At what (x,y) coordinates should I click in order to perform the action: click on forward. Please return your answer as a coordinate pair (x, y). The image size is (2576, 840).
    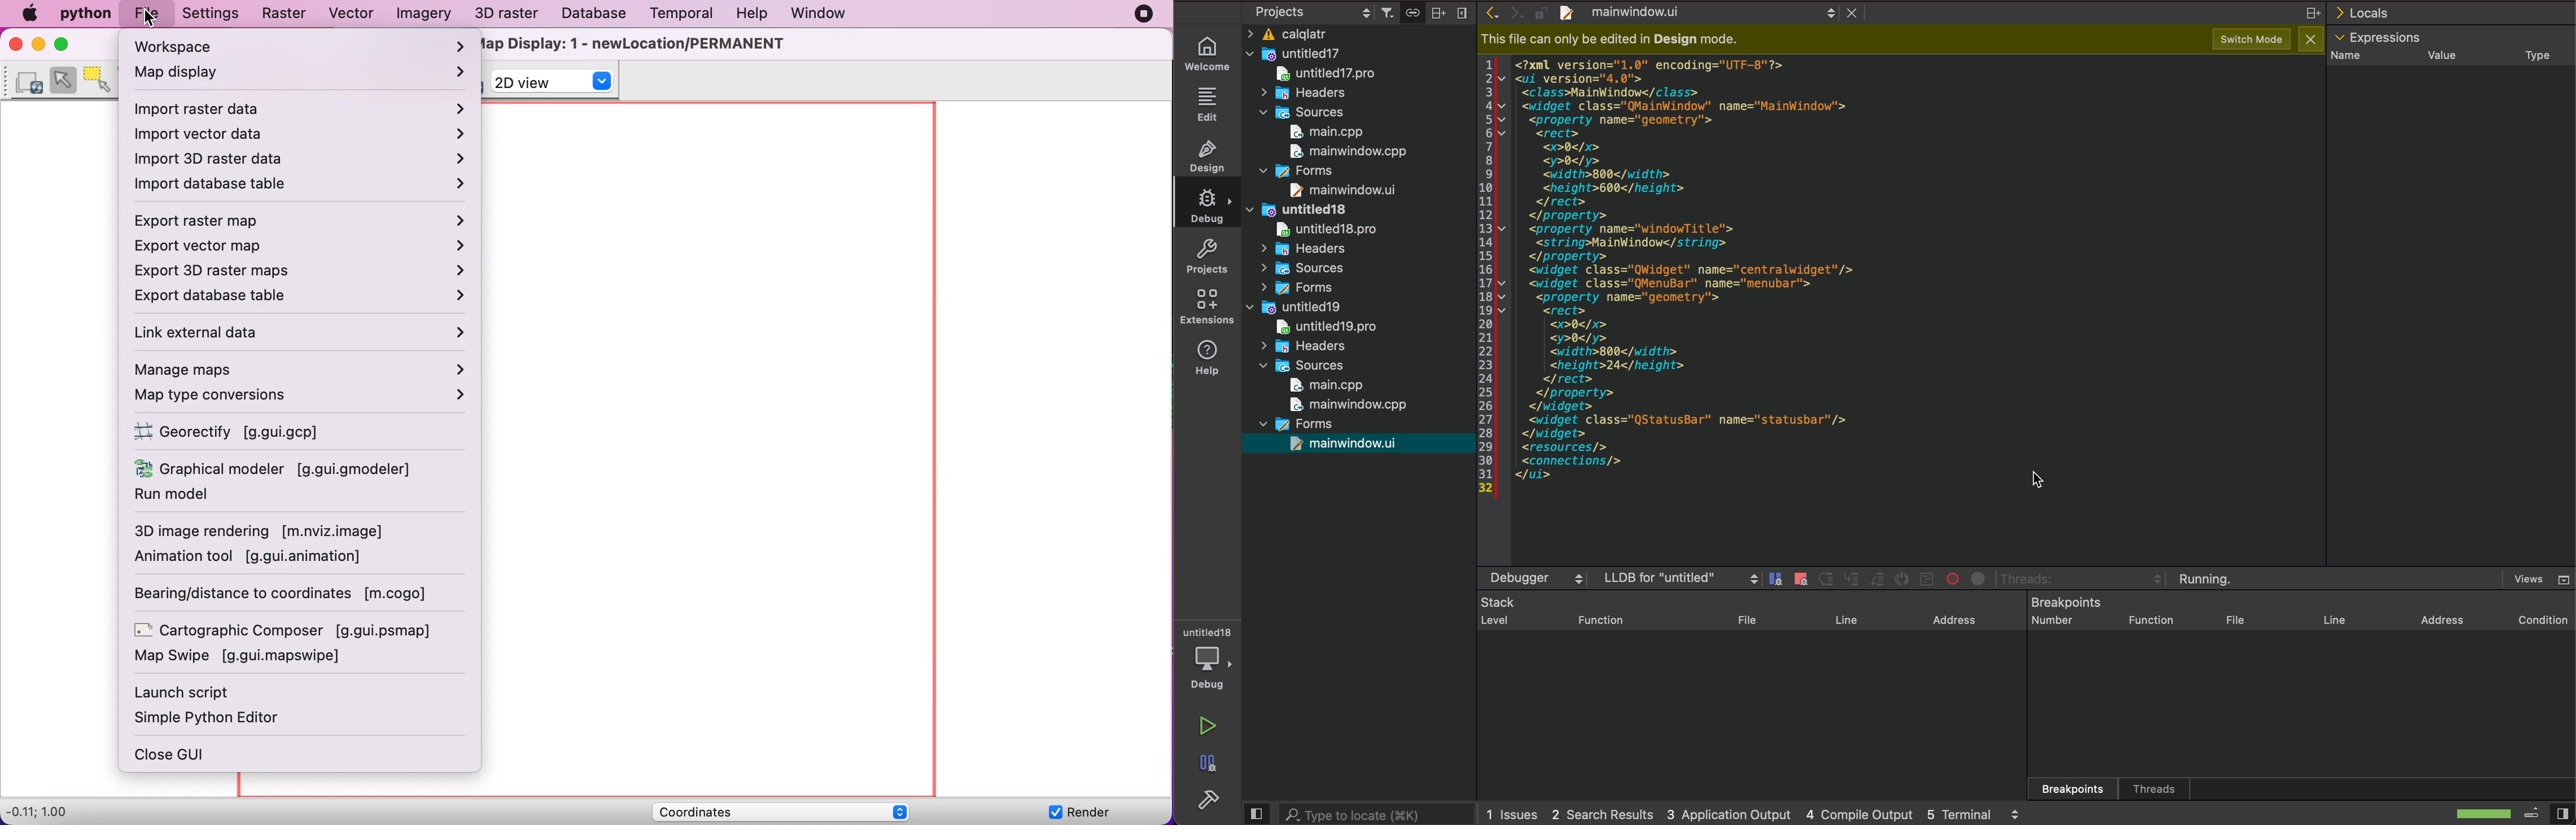
    Looking at the image, I should click on (1515, 12).